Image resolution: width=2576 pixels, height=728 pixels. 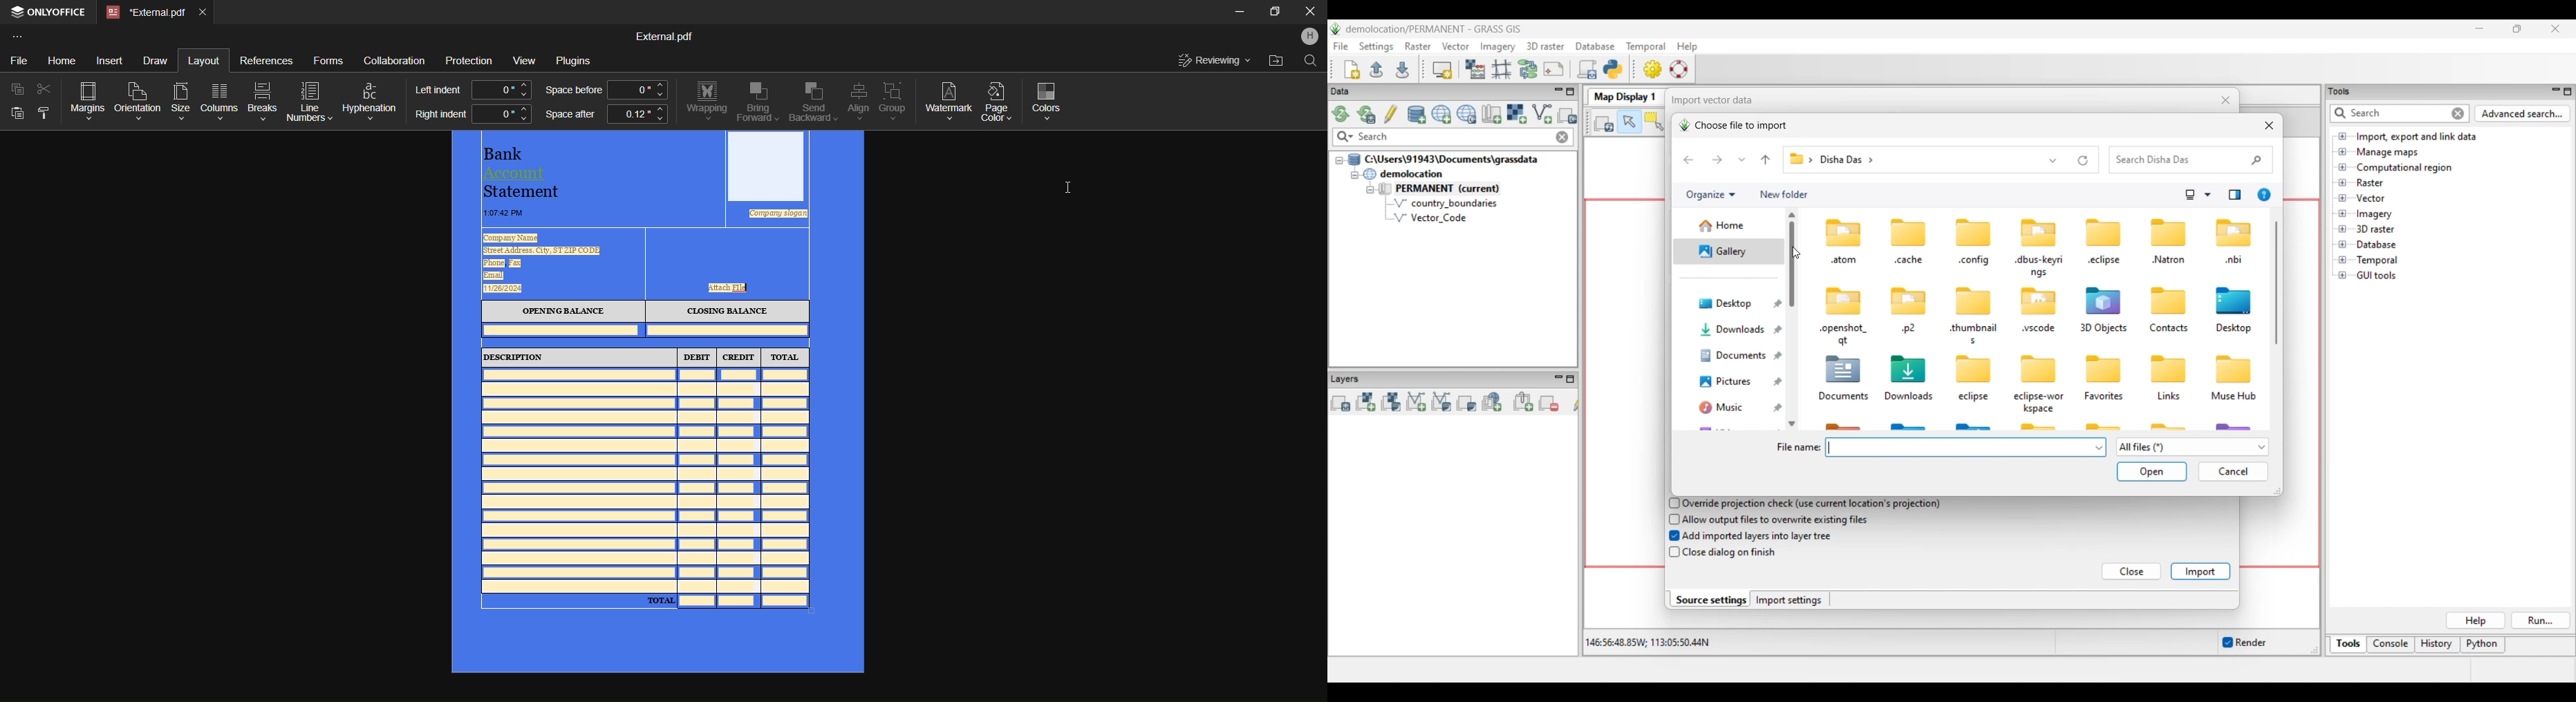 I want to click on Line Numbers, so click(x=310, y=101).